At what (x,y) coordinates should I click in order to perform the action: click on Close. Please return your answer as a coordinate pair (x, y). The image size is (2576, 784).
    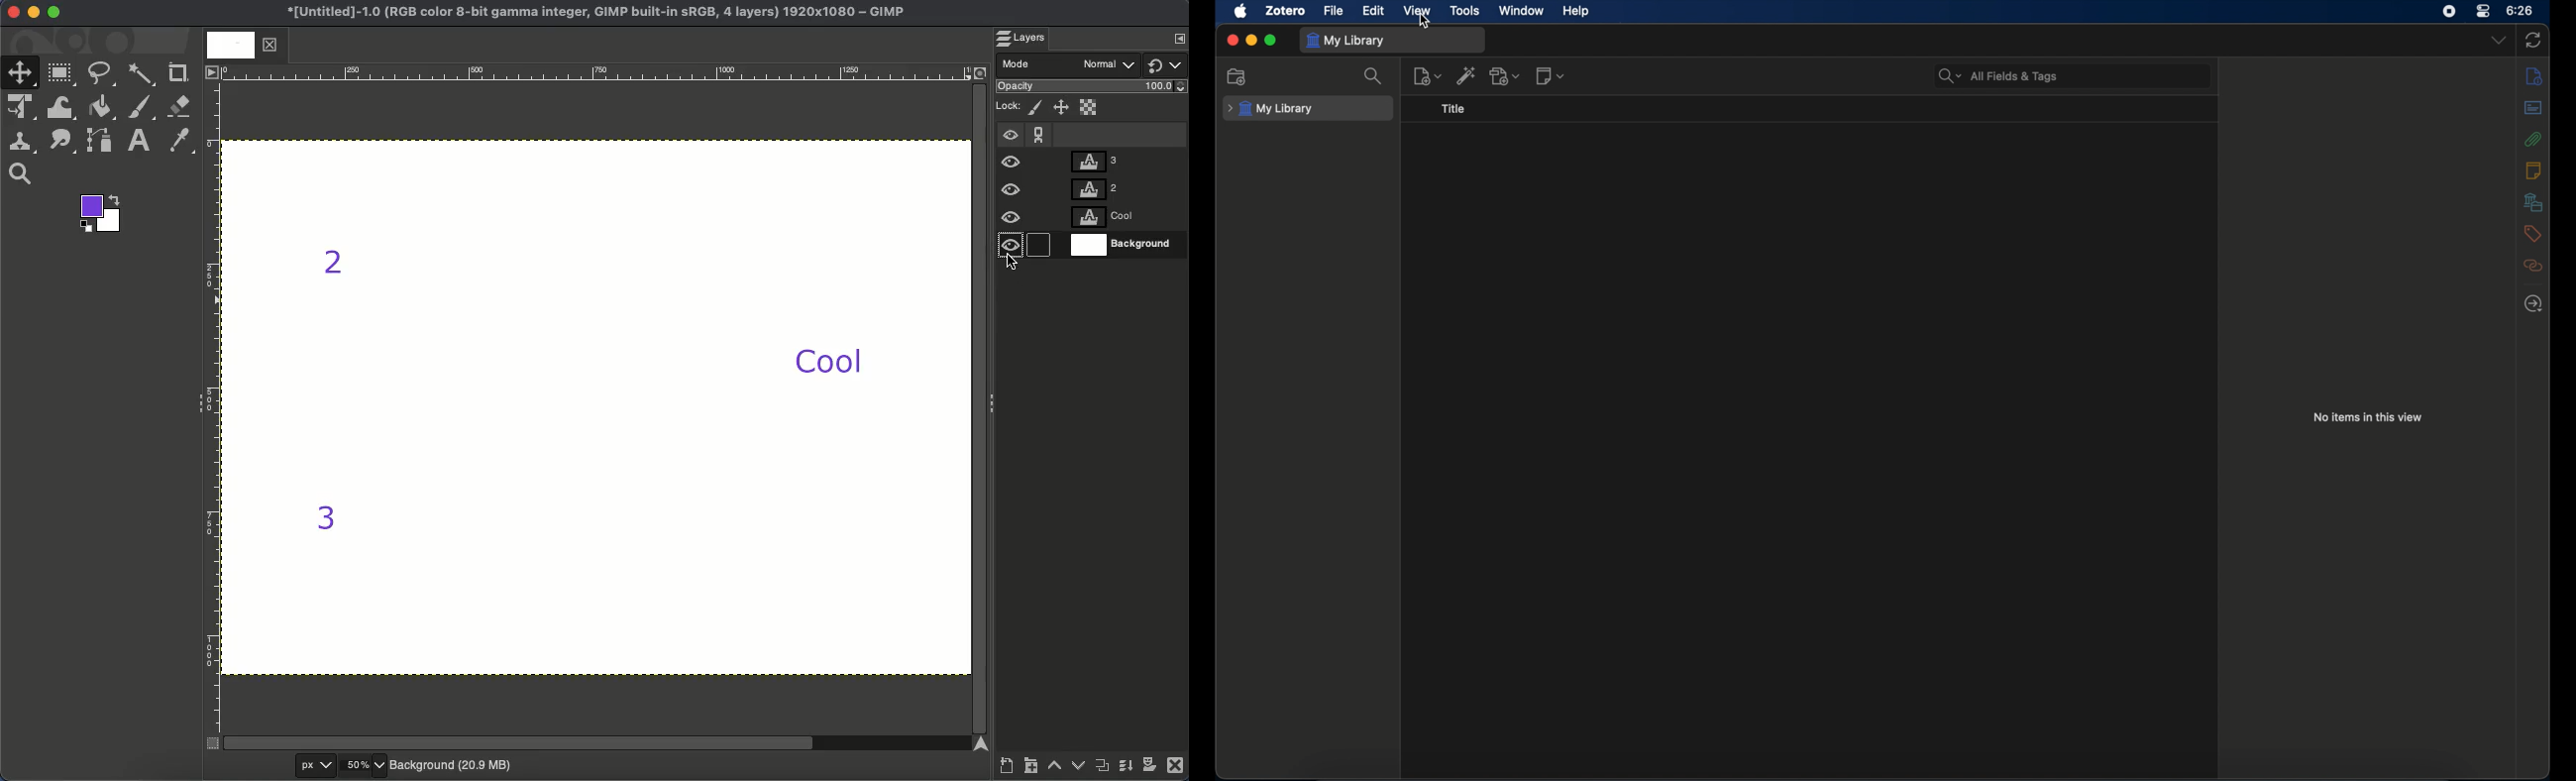
    Looking at the image, I should click on (11, 13).